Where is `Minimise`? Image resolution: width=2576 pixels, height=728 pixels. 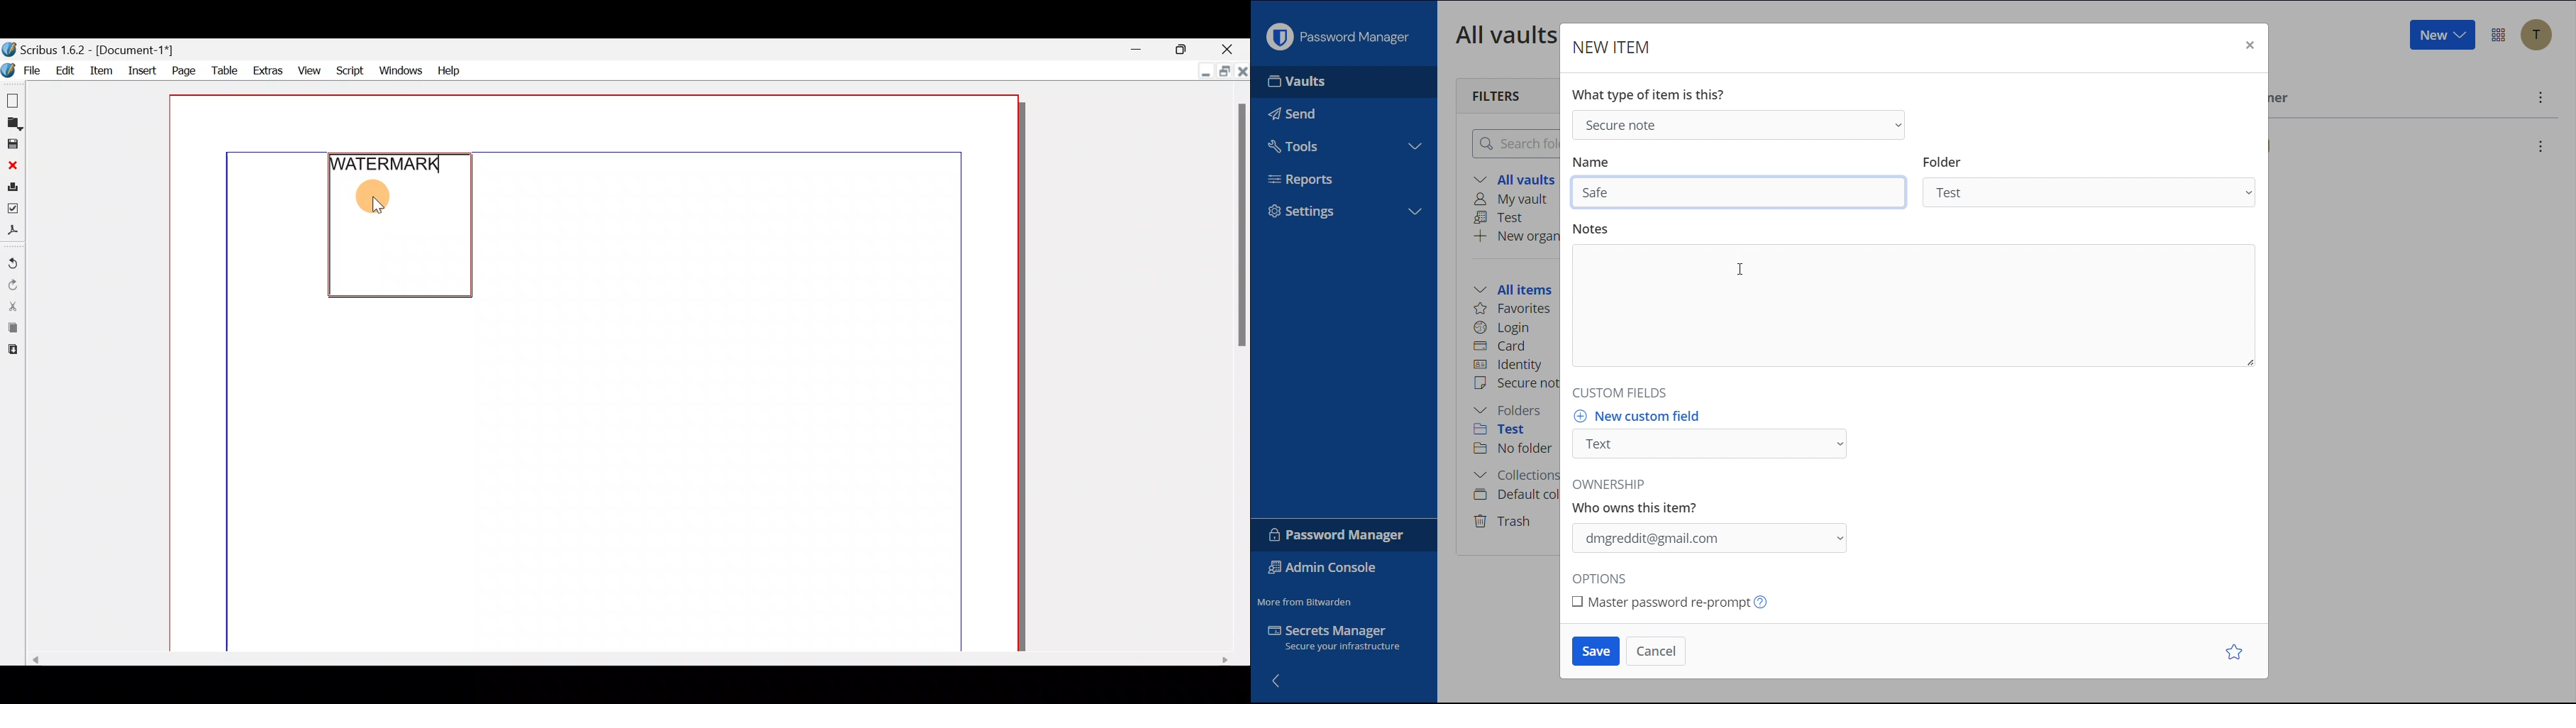 Minimise is located at coordinates (1202, 72).